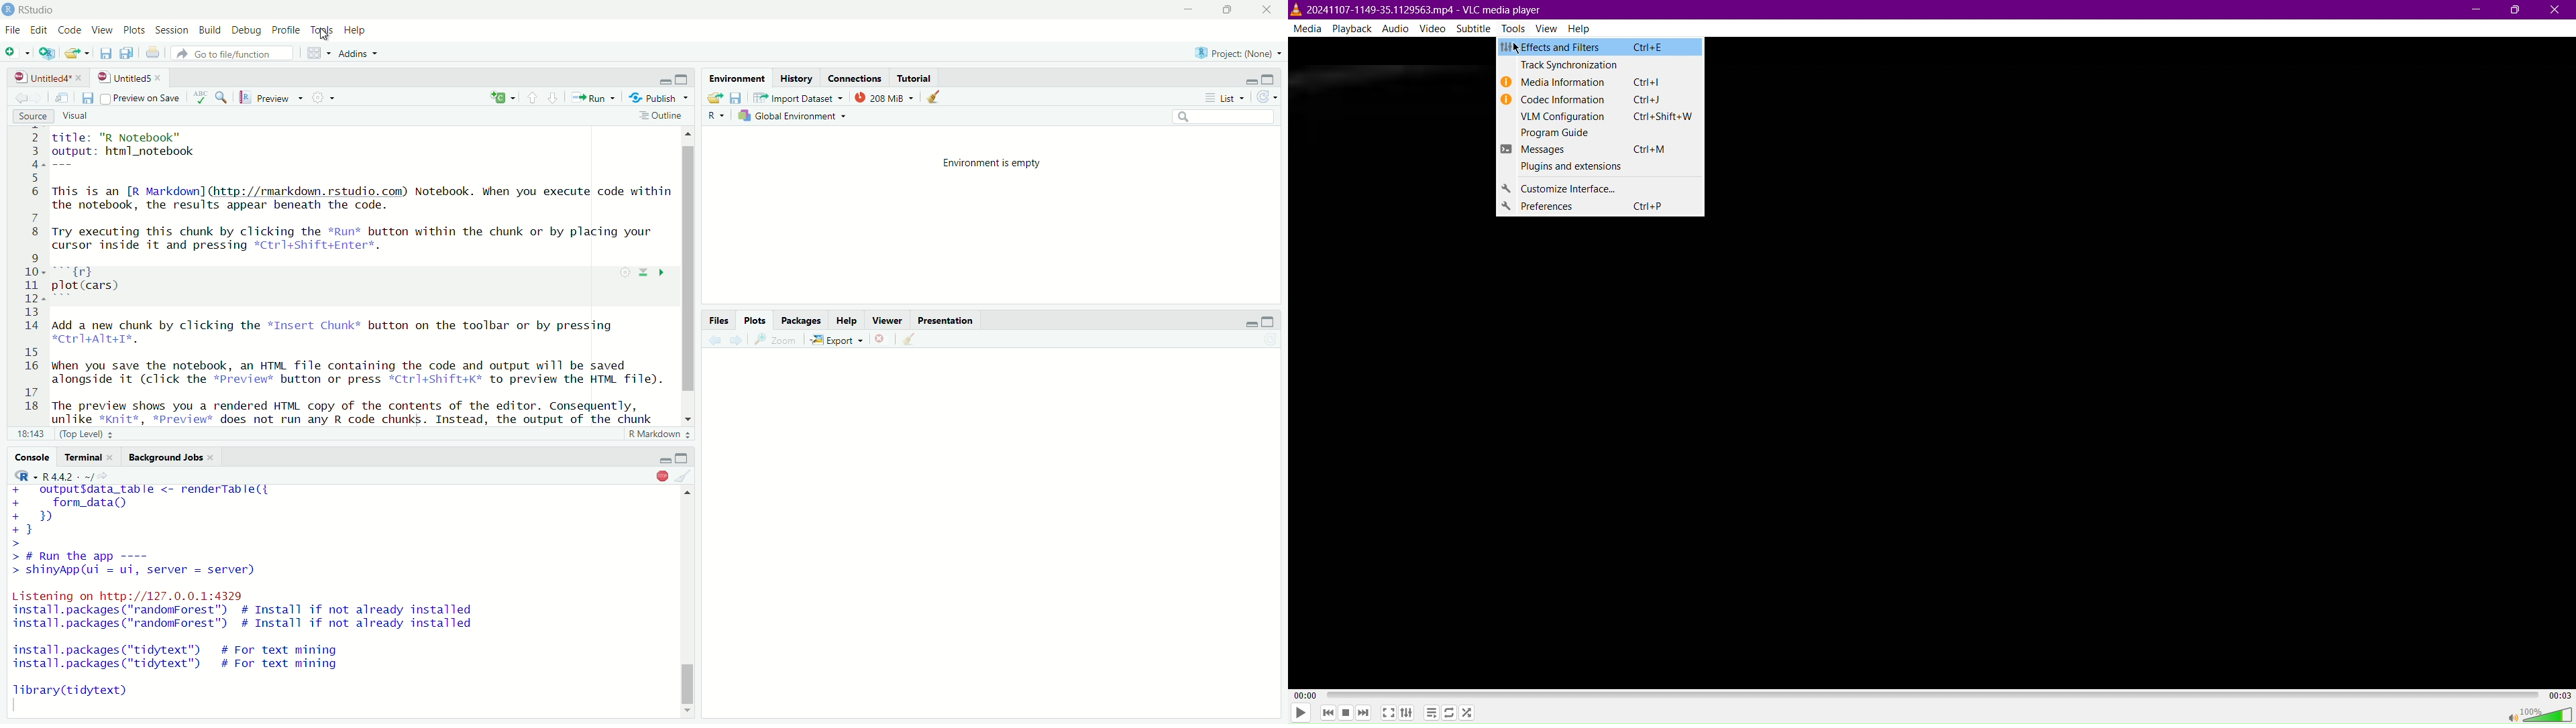  What do you see at coordinates (736, 97) in the screenshot?
I see `save workspace` at bounding box center [736, 97].